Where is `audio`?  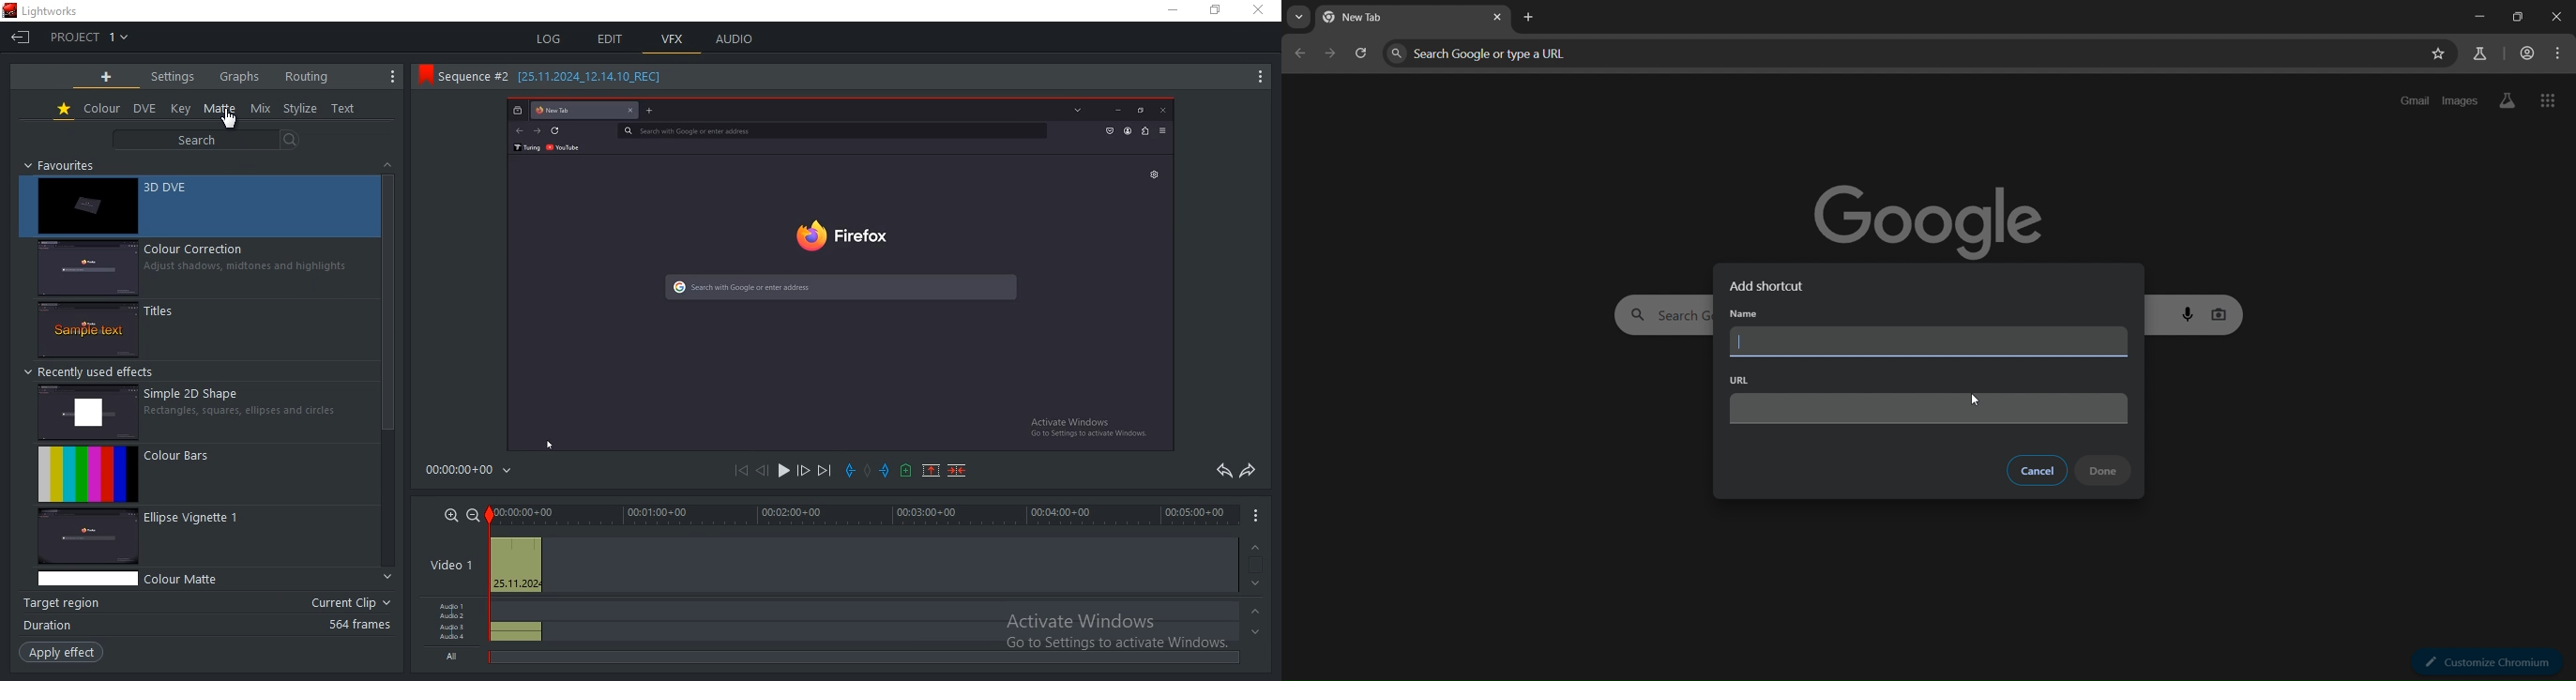 audio is located at coordinates (453, 631).